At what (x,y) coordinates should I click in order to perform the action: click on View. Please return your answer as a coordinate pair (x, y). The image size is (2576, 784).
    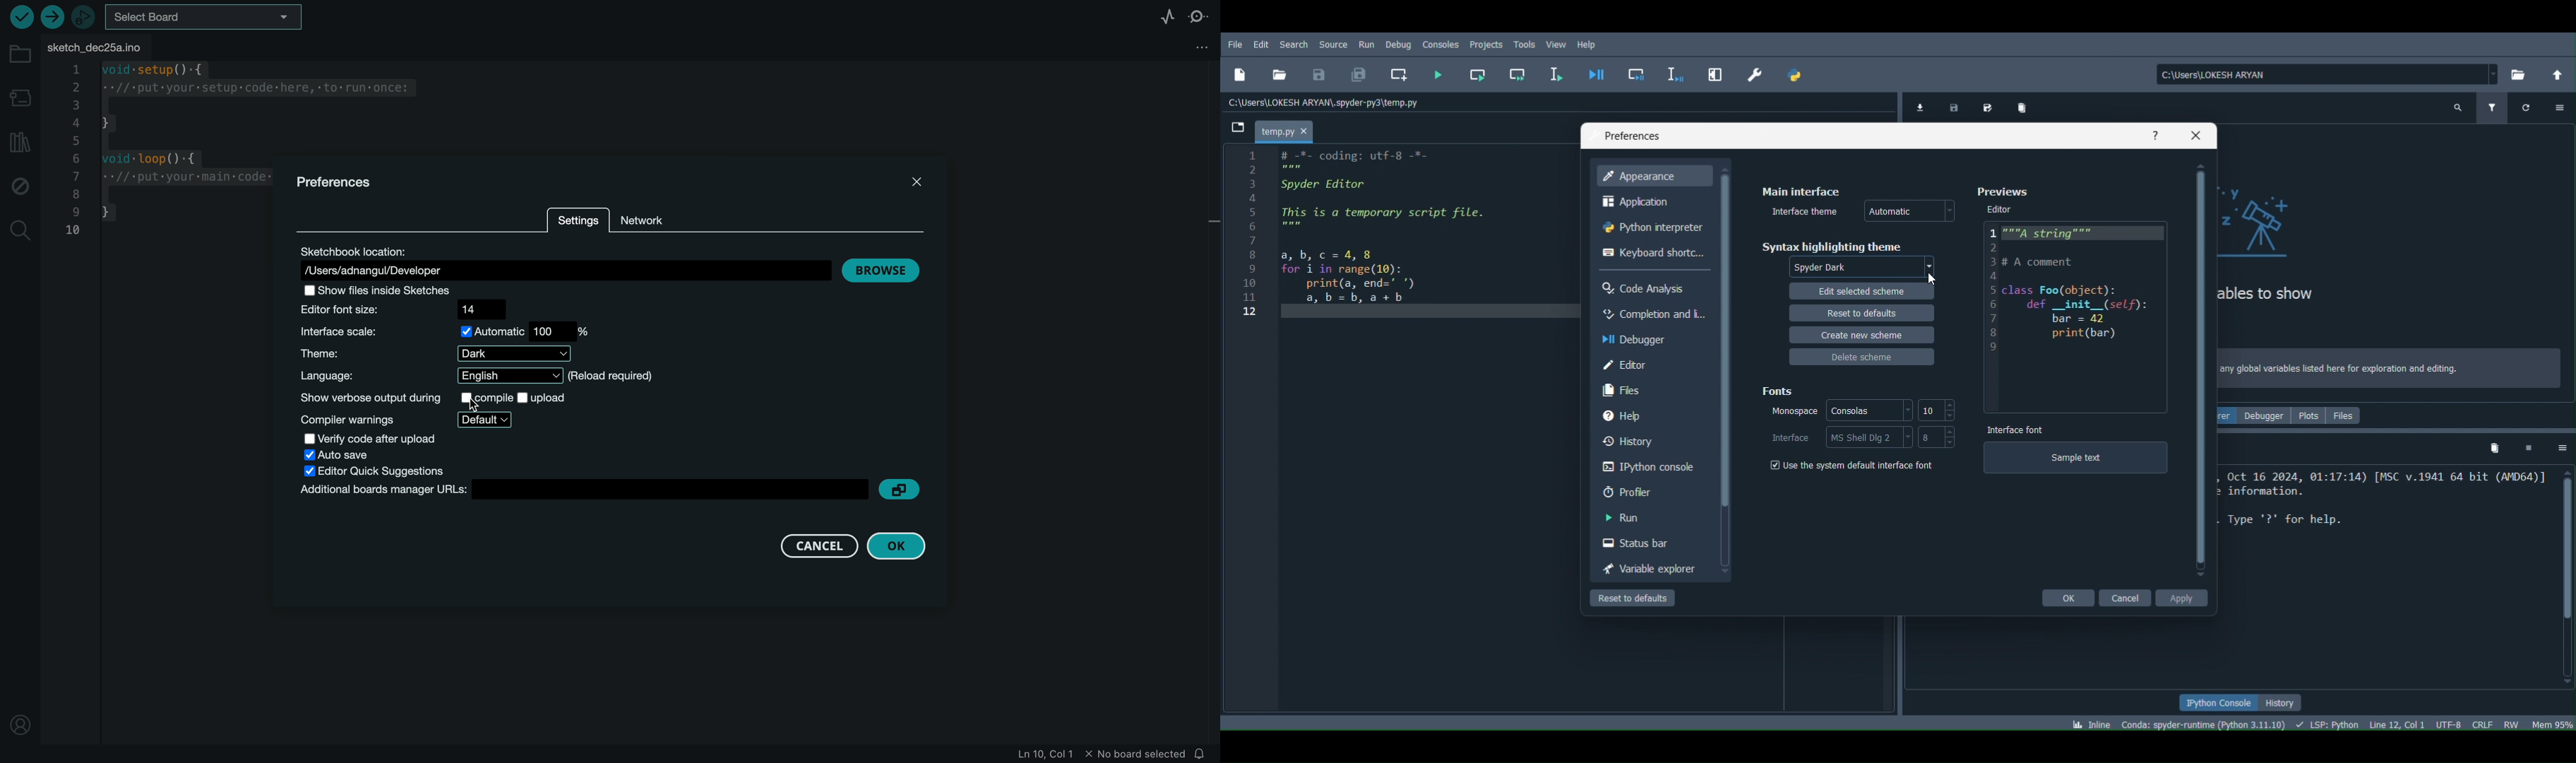
    Looking at the image, I should click on (1556, 44).